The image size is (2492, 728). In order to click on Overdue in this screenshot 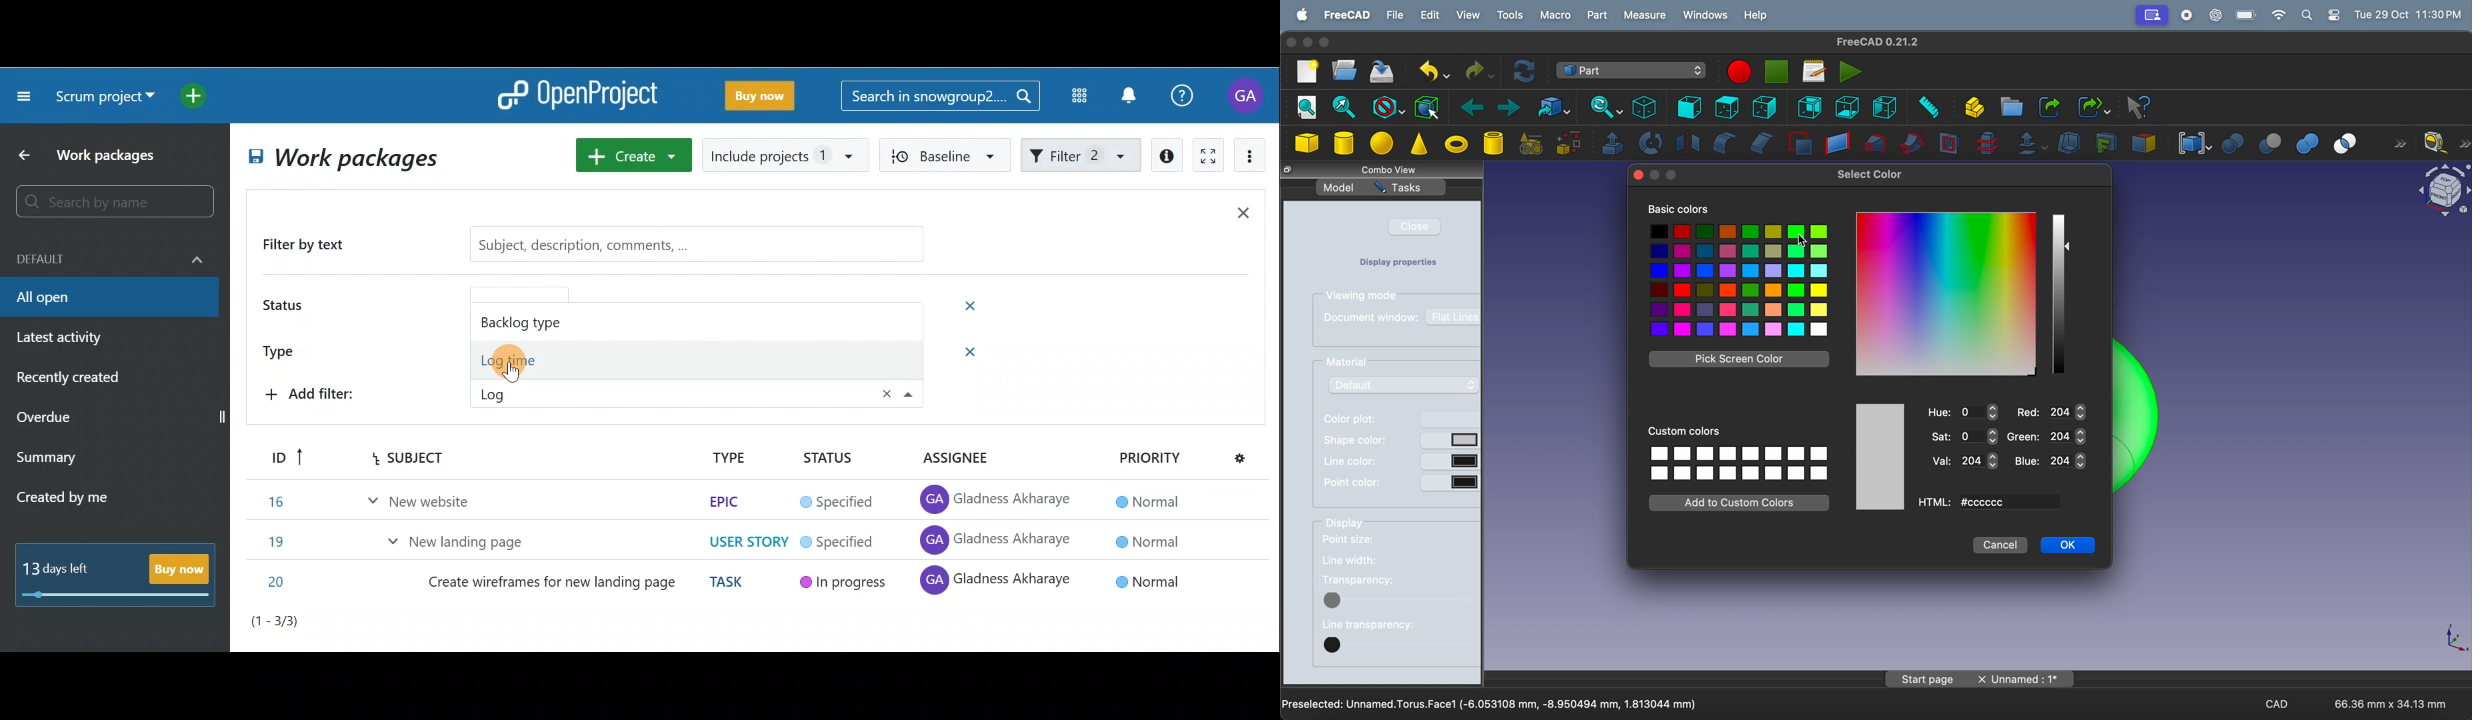, I will do `click(46, 419)`.